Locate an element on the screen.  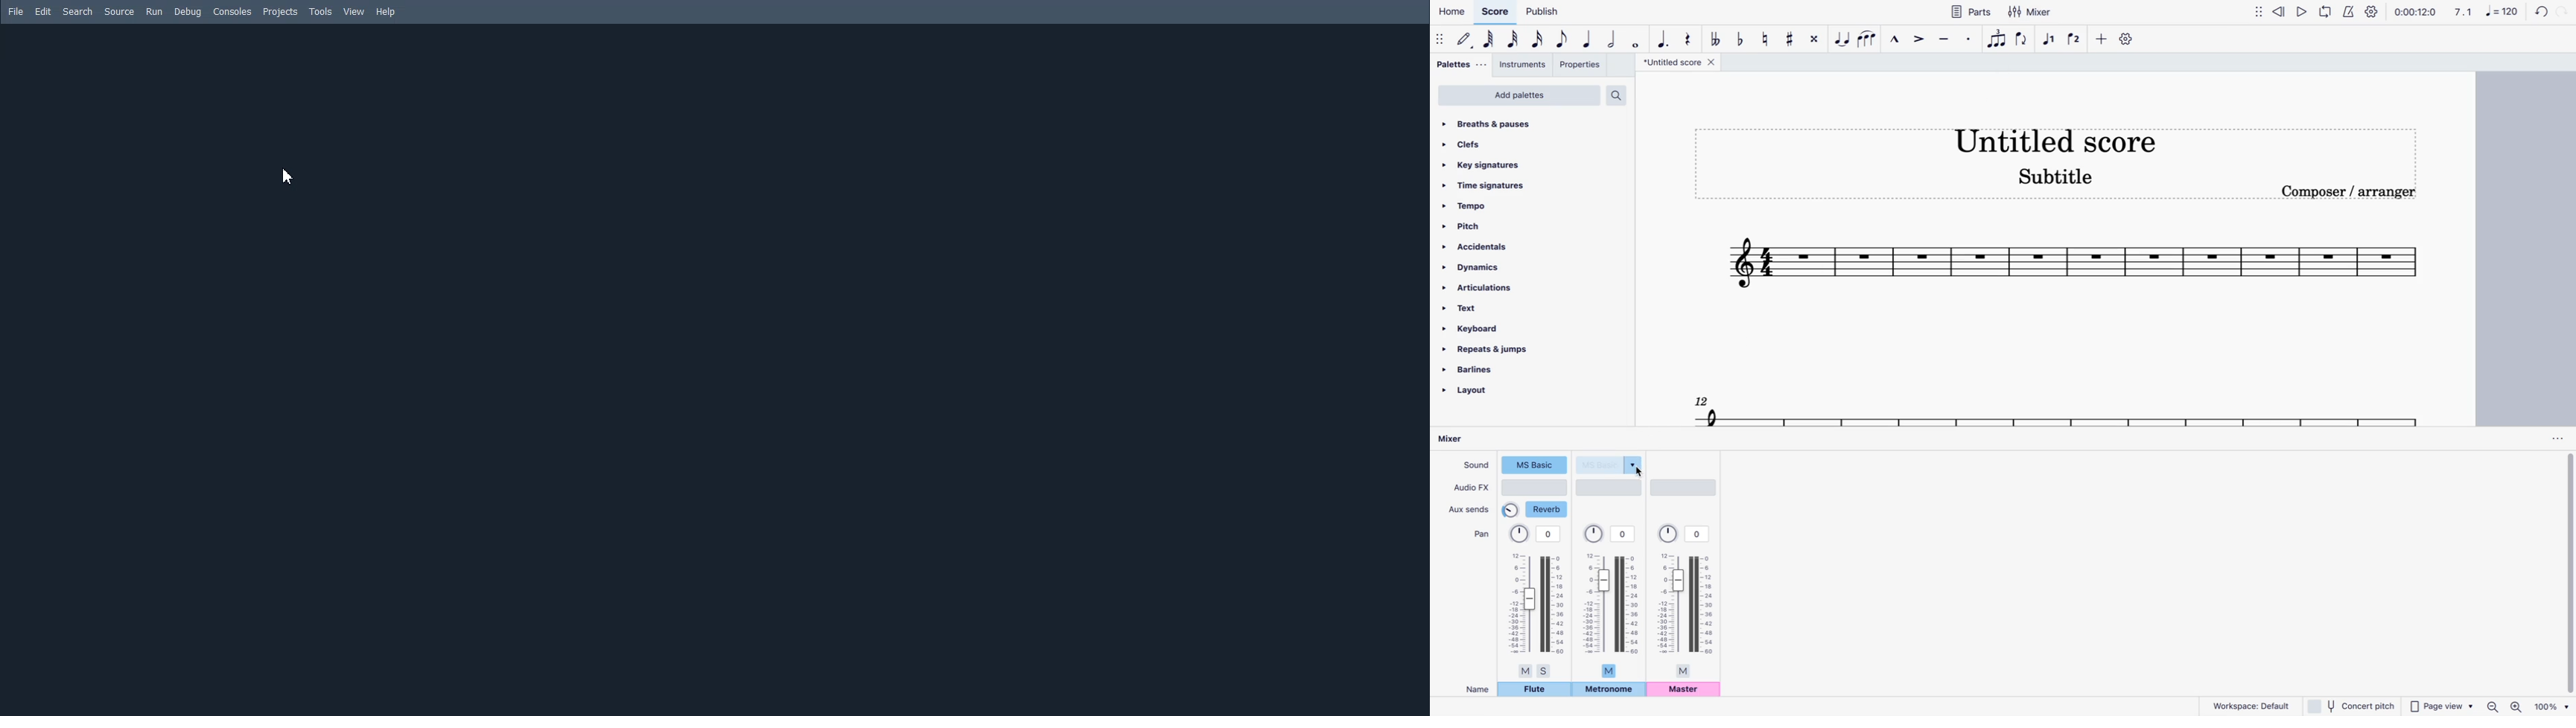
rewind is located at coordinates (2279, 14).